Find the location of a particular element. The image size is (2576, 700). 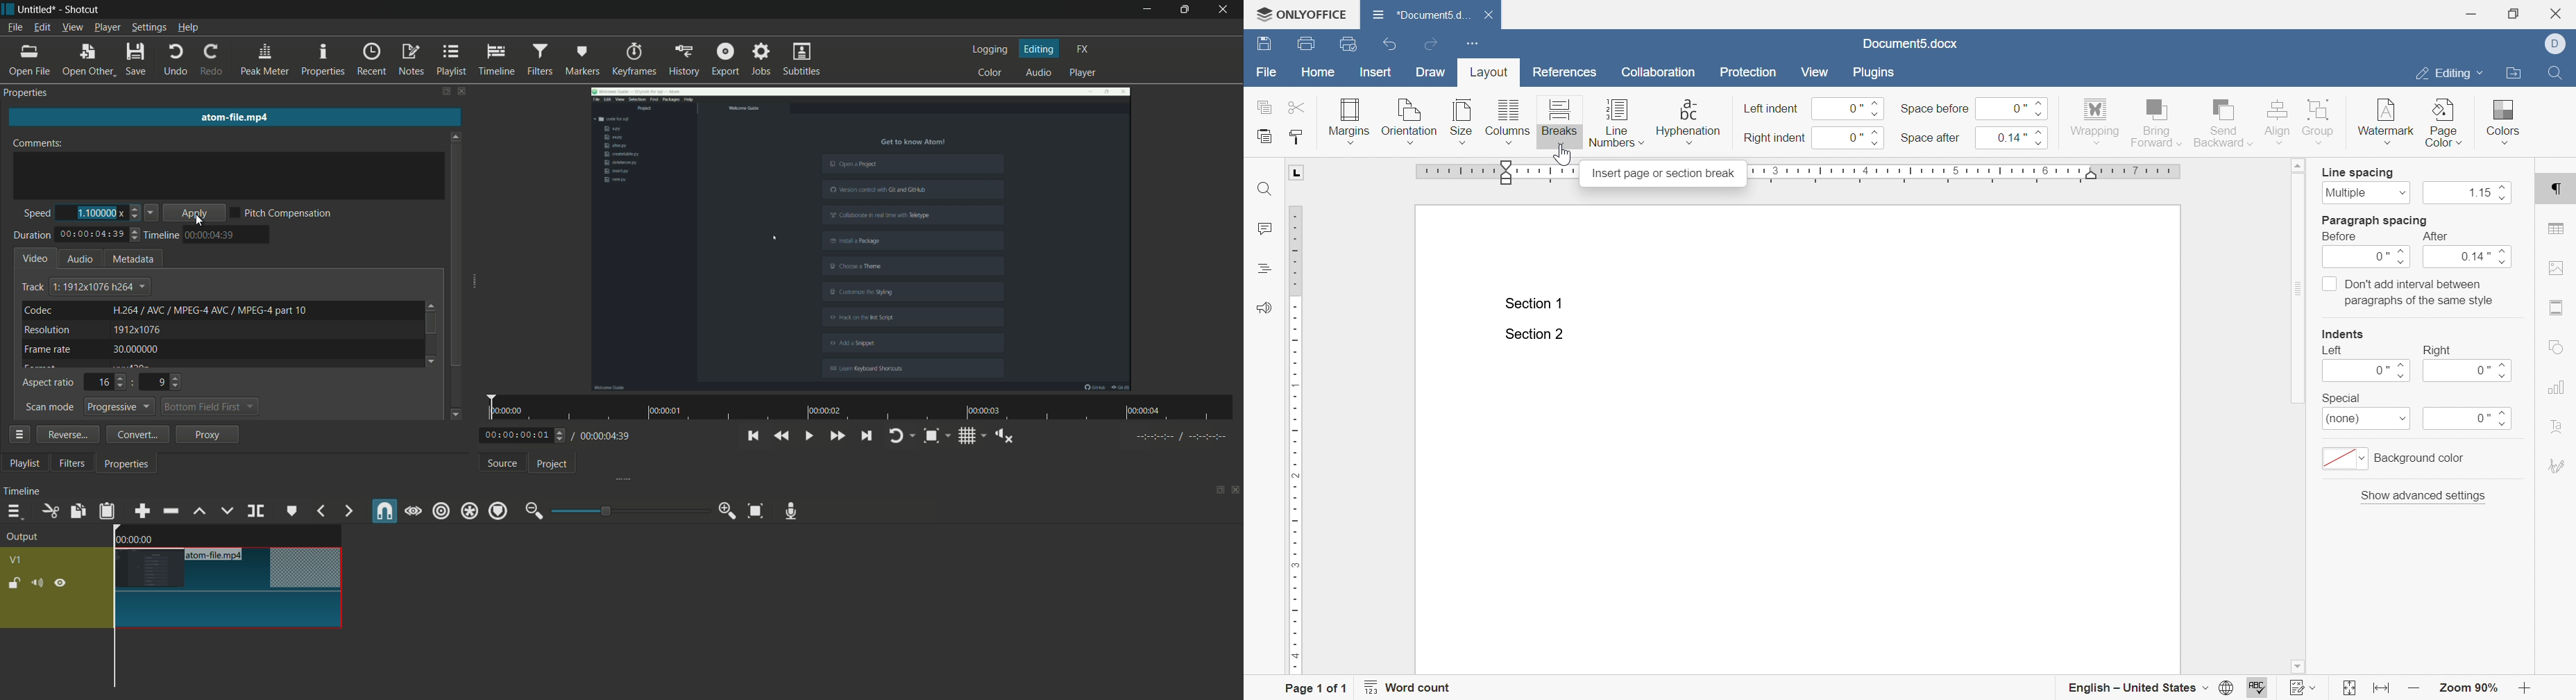

audio is located at coordinates (80, 259).